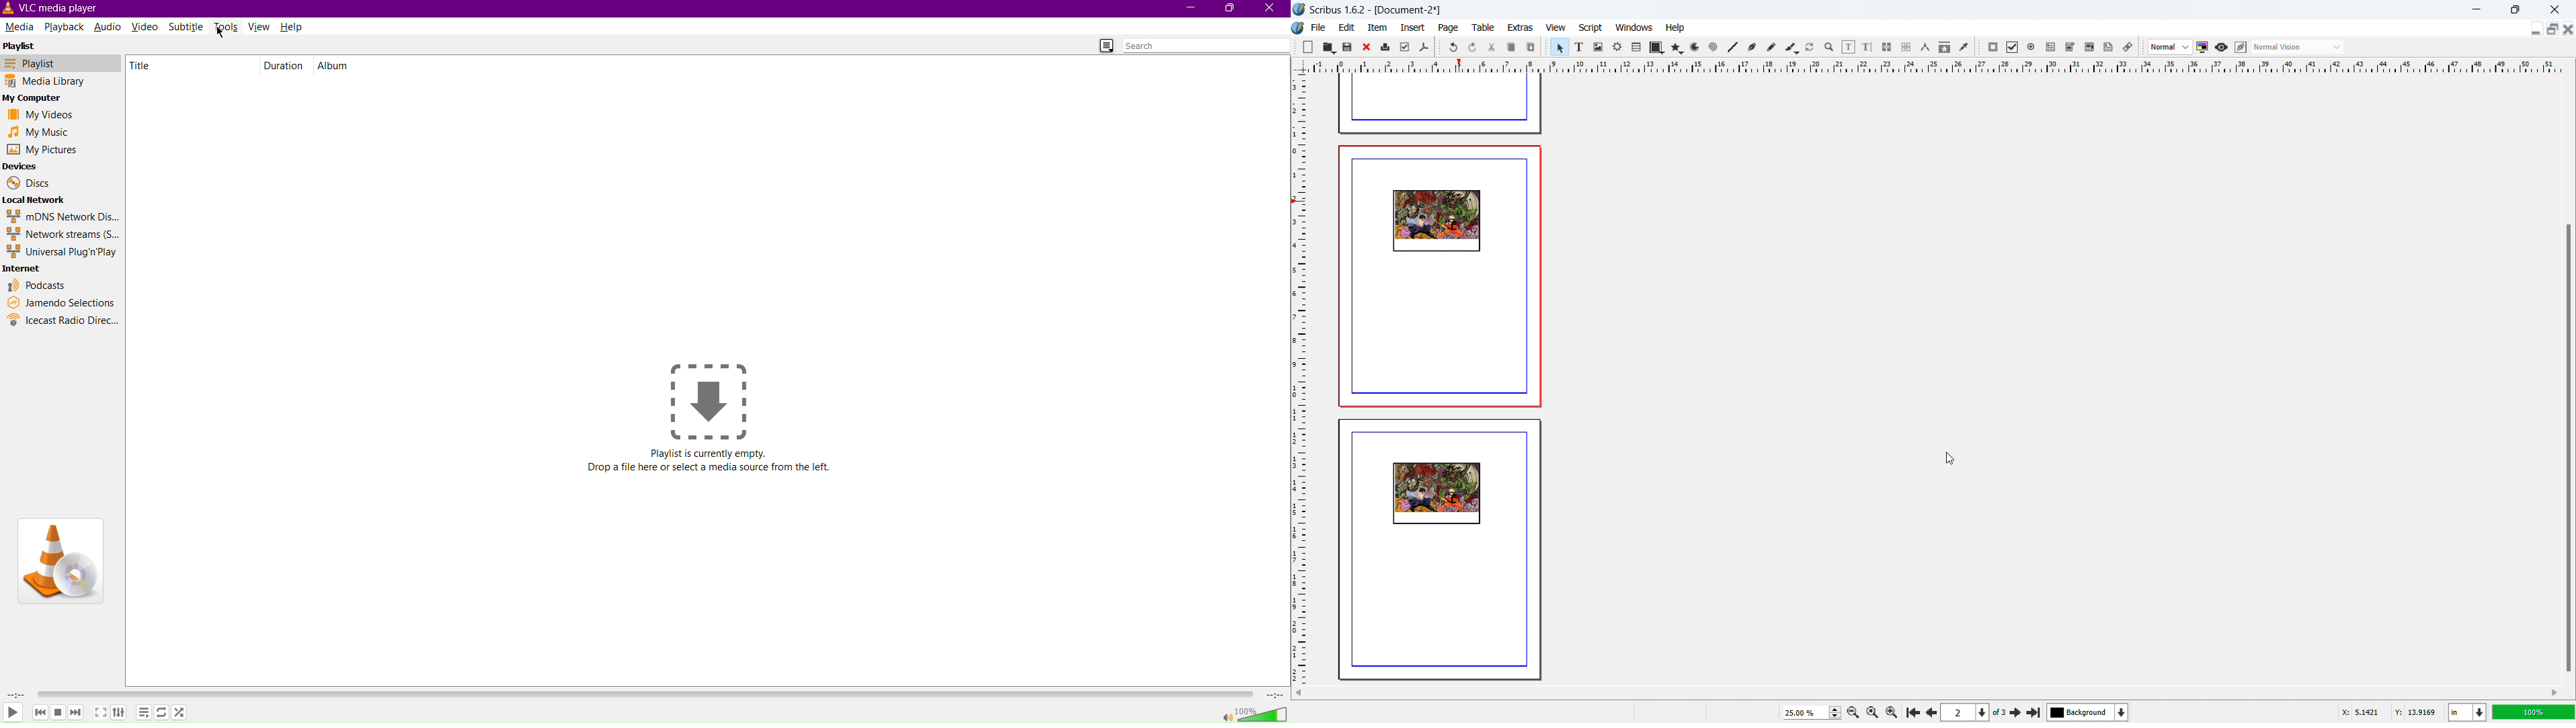 The height and width of the screenshot is (728, 2576). Describe the element at coordinates (40, 99) in the screenshot. I see `My Computer` at that location.